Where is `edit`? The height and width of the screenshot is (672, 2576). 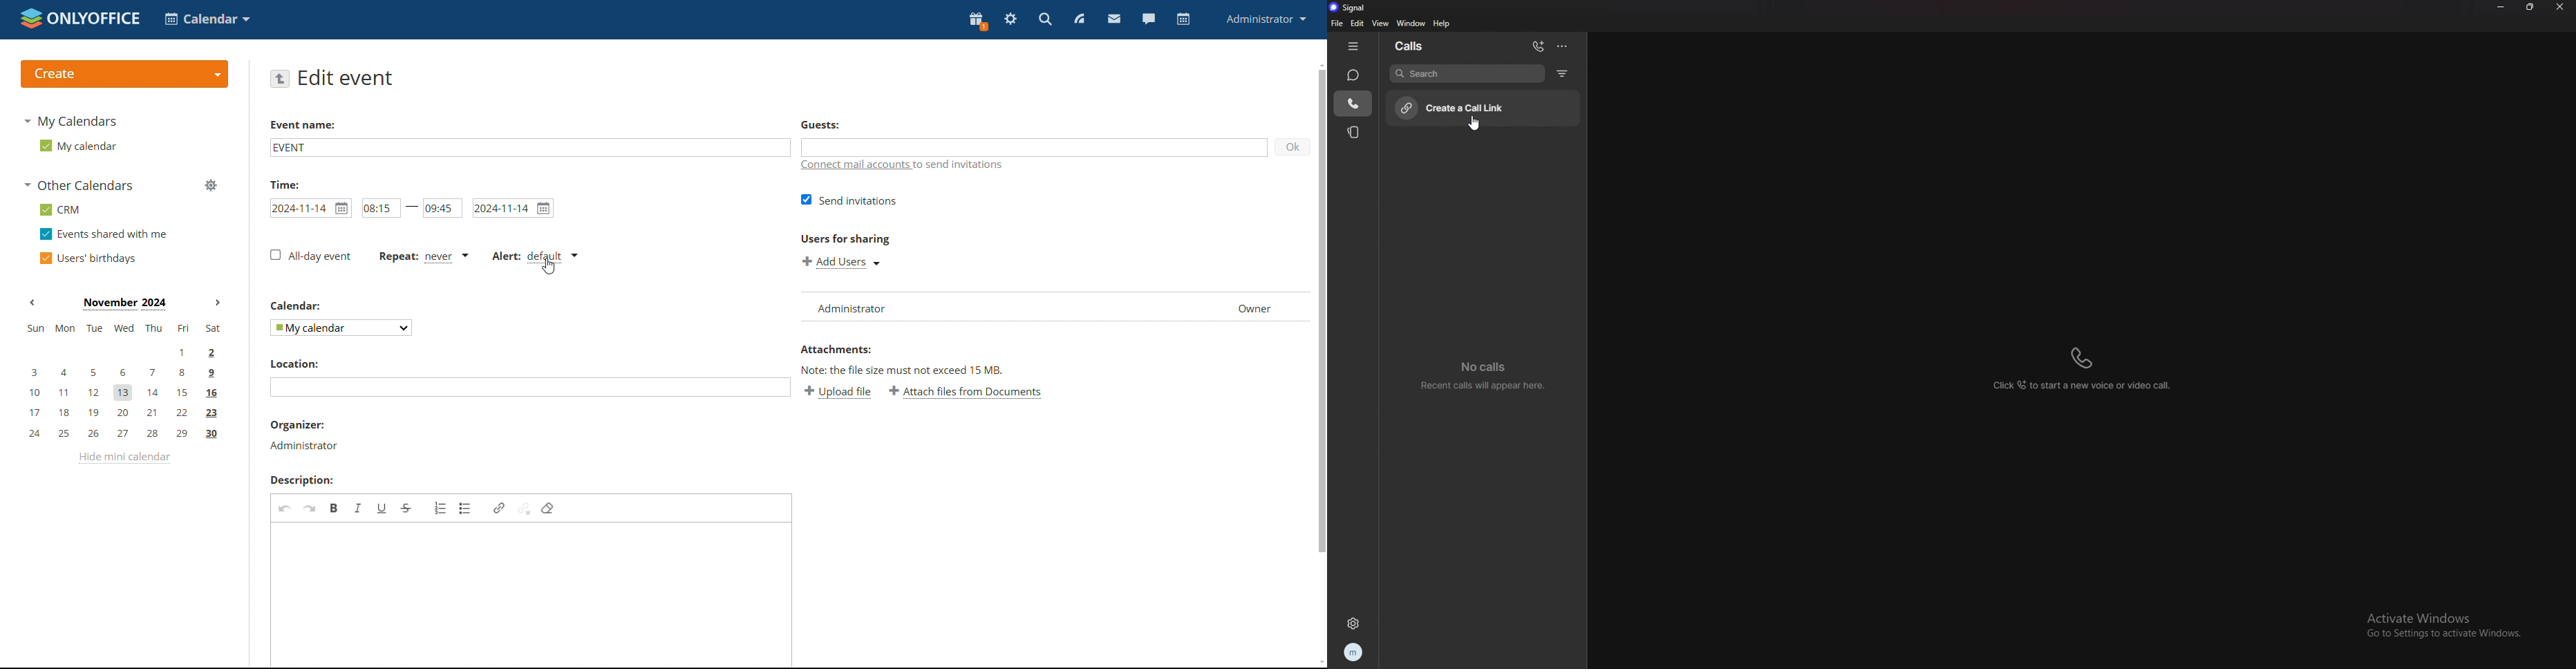 edit is located at coordinates (1358, 23).